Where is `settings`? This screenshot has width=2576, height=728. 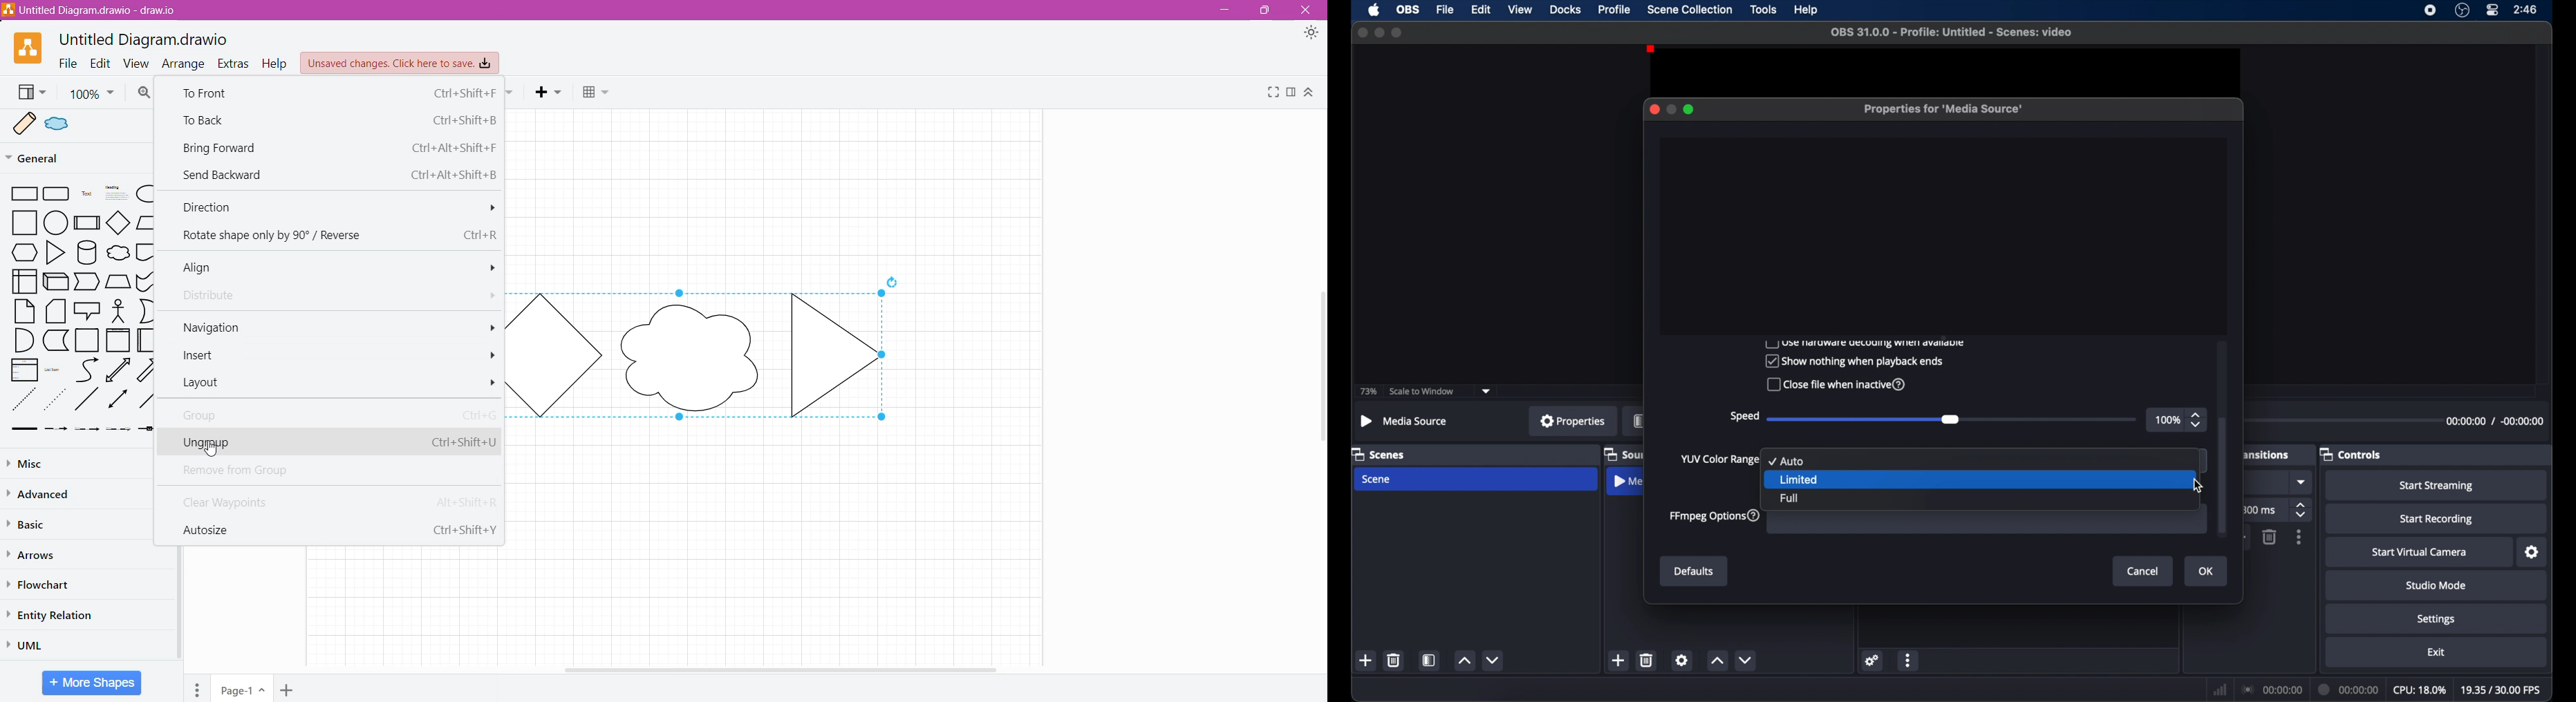 settings is located at coordinates (2533, 552).